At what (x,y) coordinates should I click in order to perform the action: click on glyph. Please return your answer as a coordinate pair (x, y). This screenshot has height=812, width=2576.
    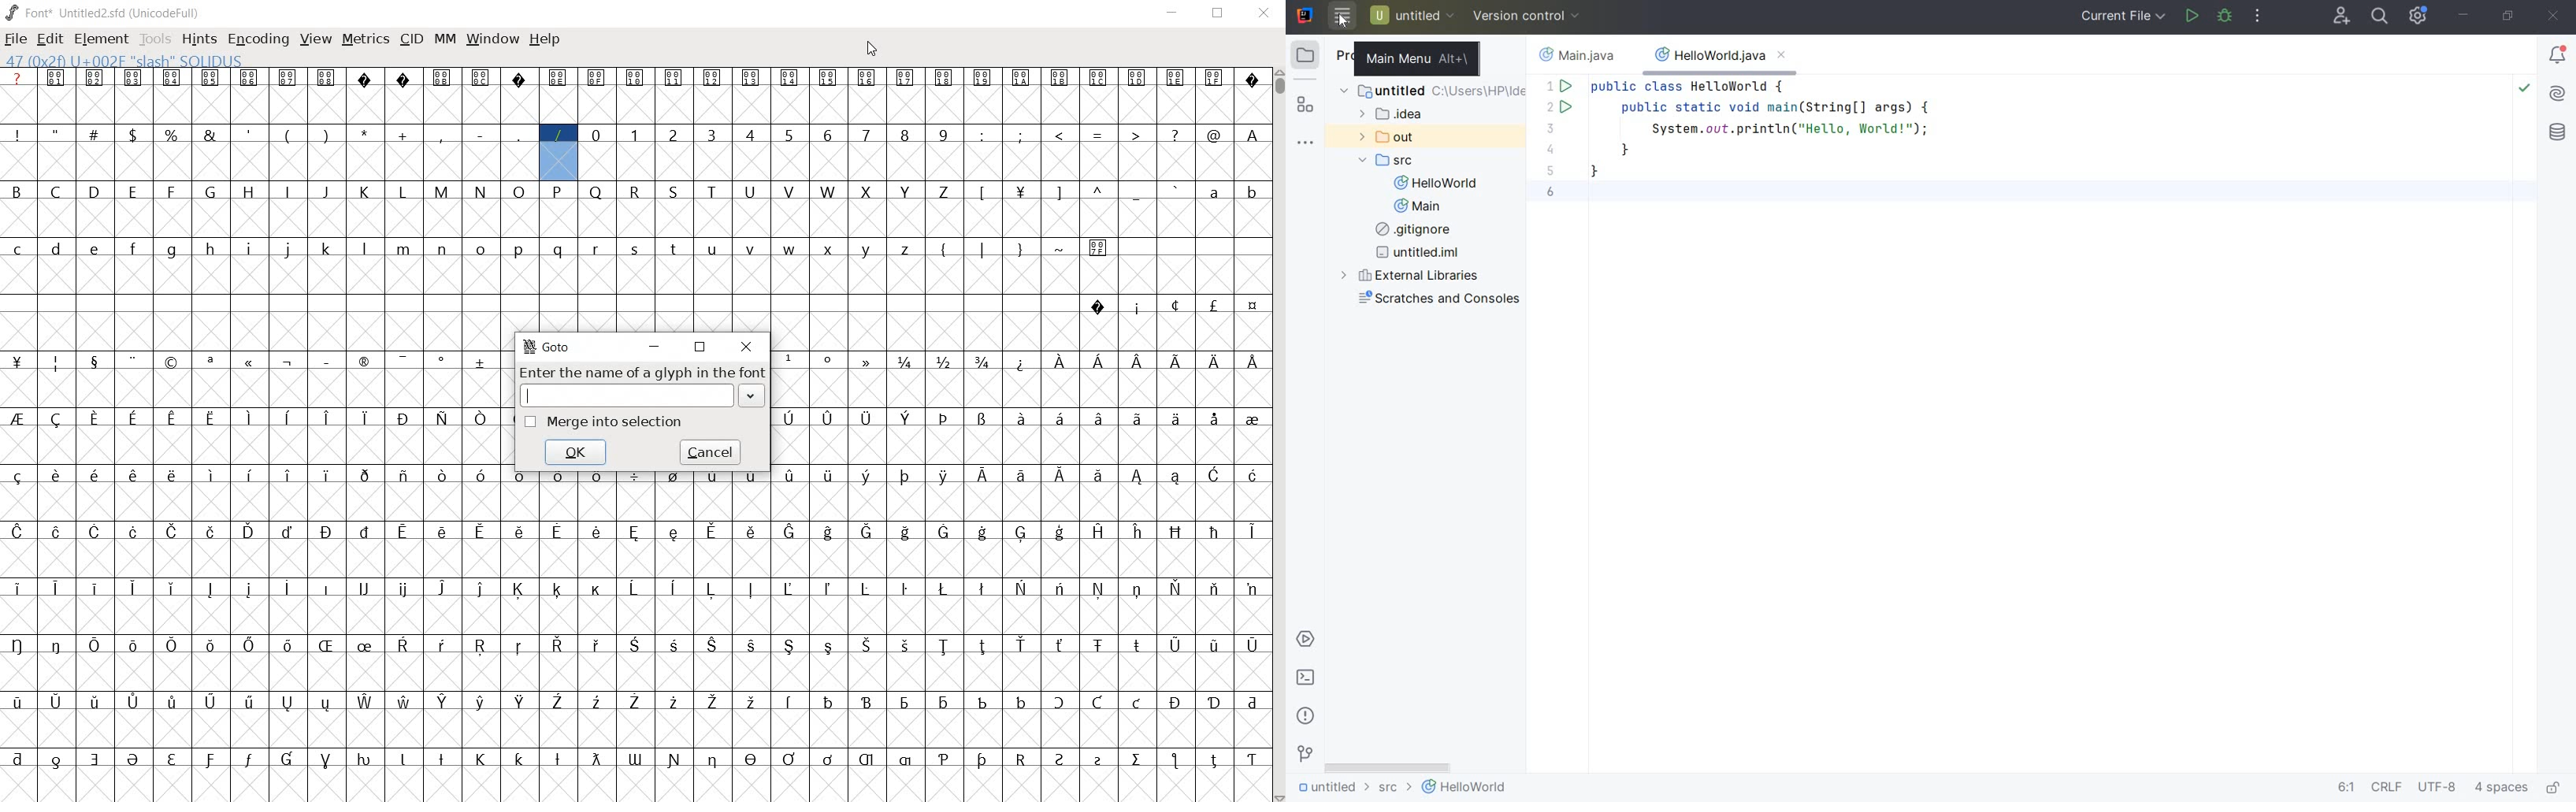
    Looking at the image, I should click on (173, 475).